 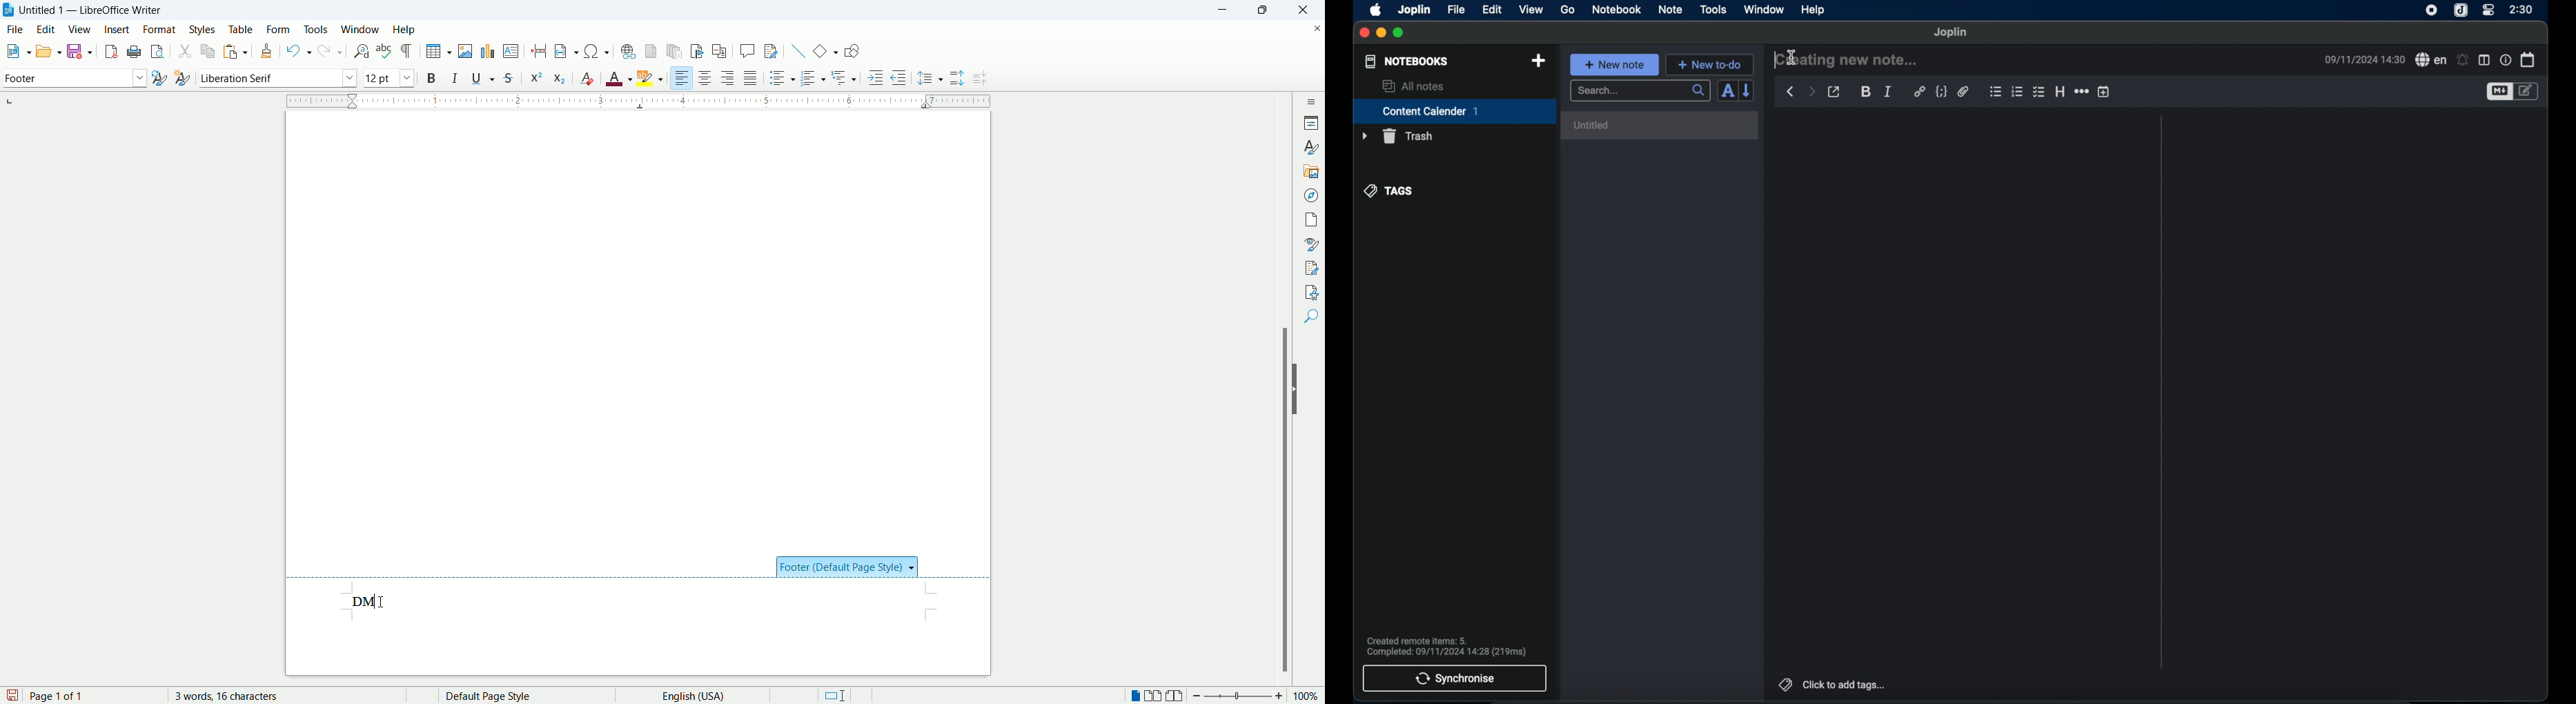 What do you see at coordinates (1713, 9) in the screenshot?
I see `tools` at bounding box center [1713, 9].